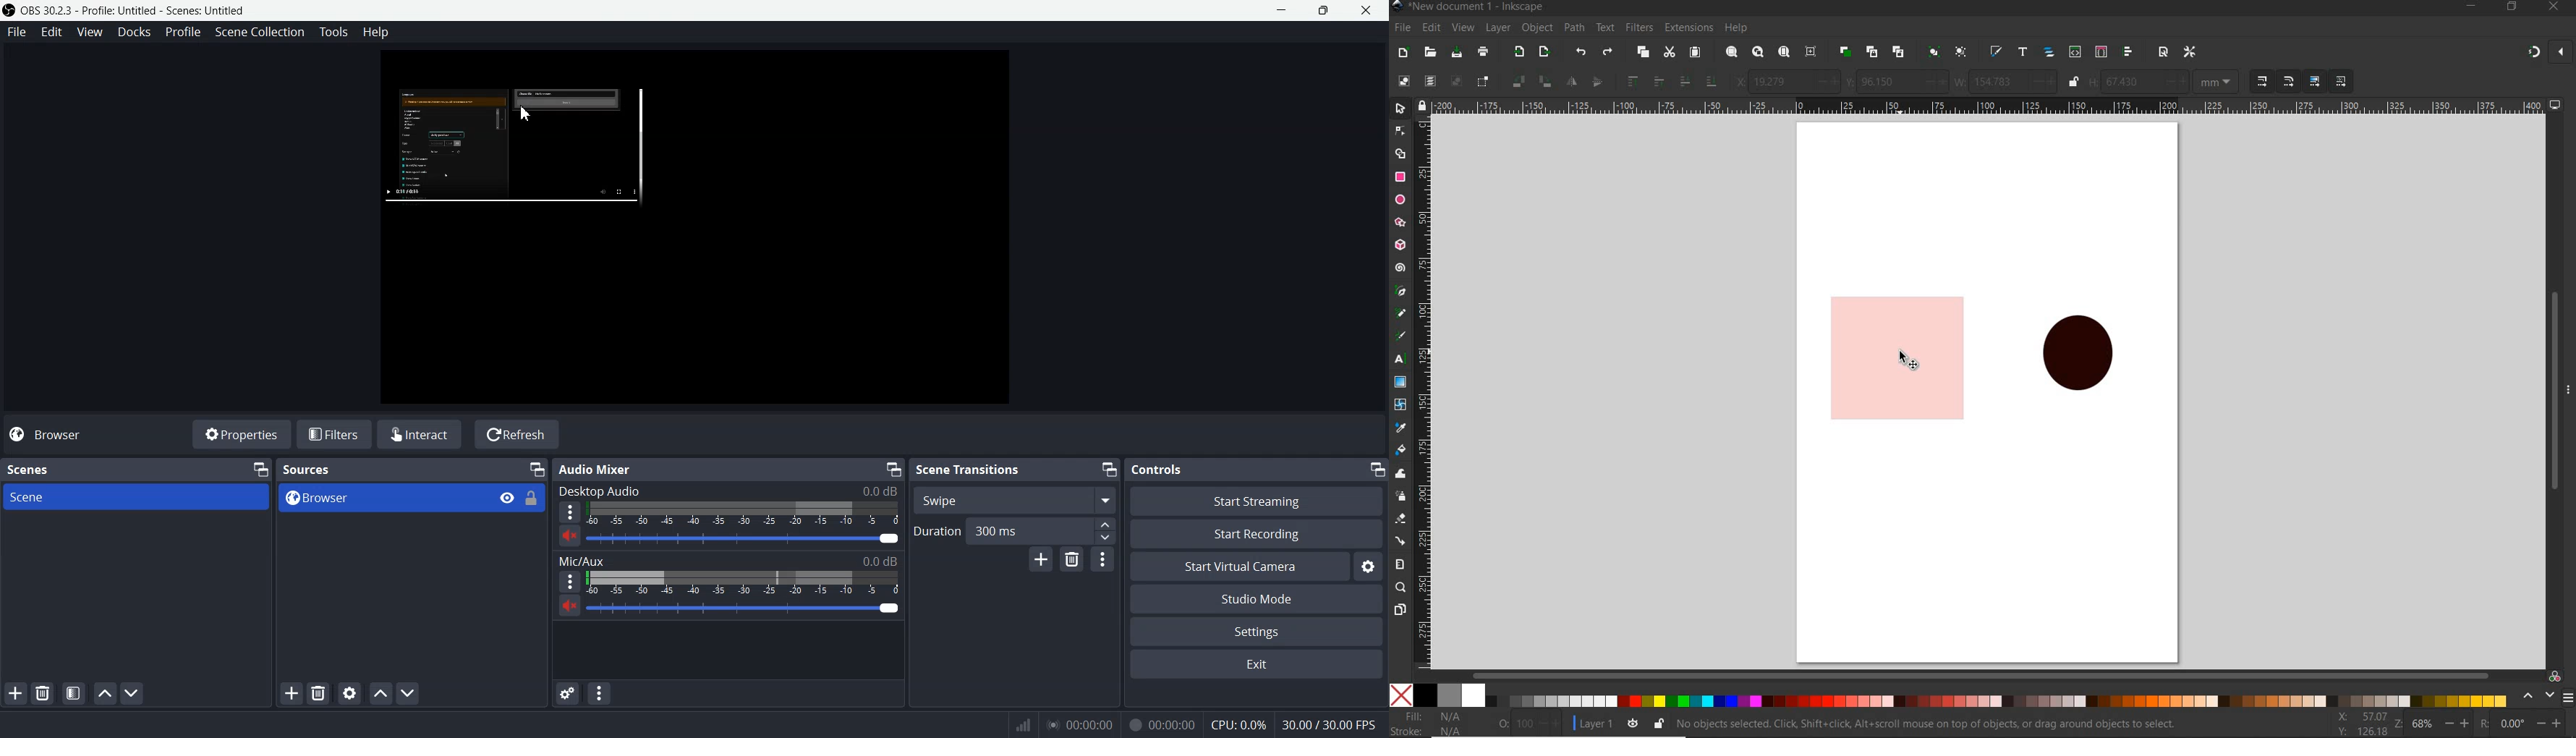 The image size is (2576, 756). What do you see at coordinates (45, 693) in the screenshot?
I see `Remove Selected Scene` at bounding box center [45, 693].